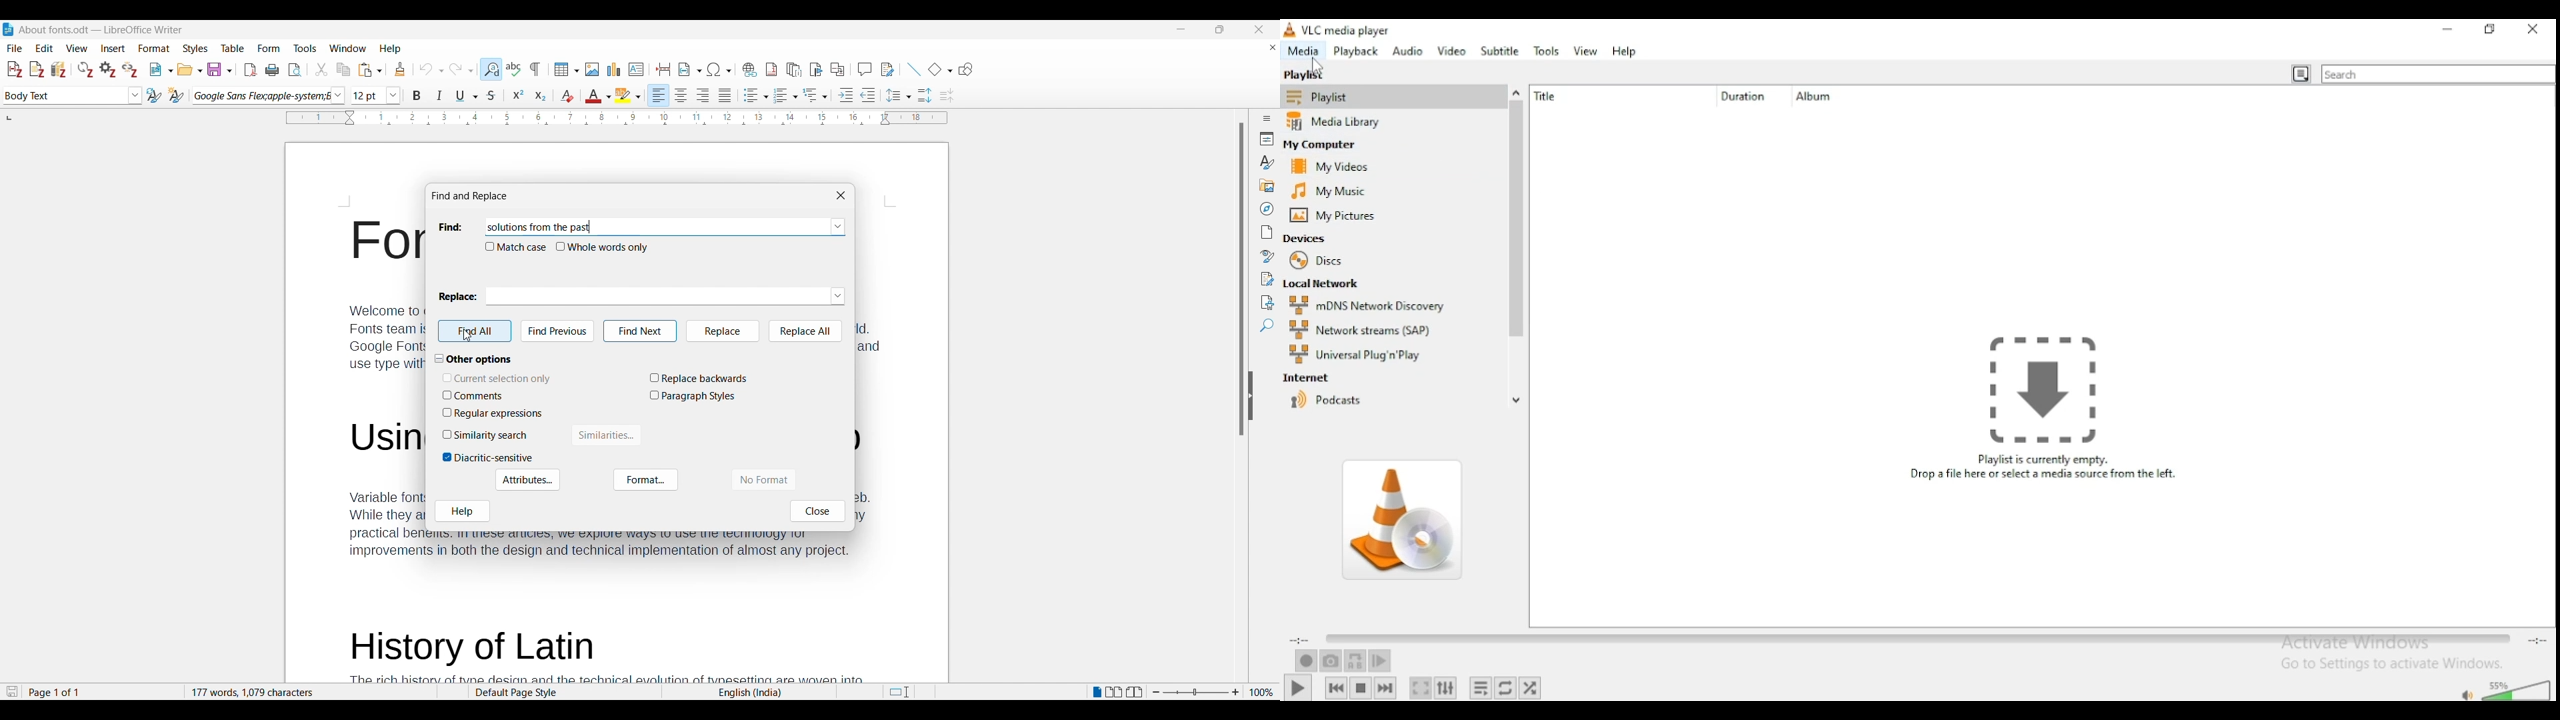 The height and width of the screenshot is (728, 2576). I want to click on Copy, so click(343, 69).